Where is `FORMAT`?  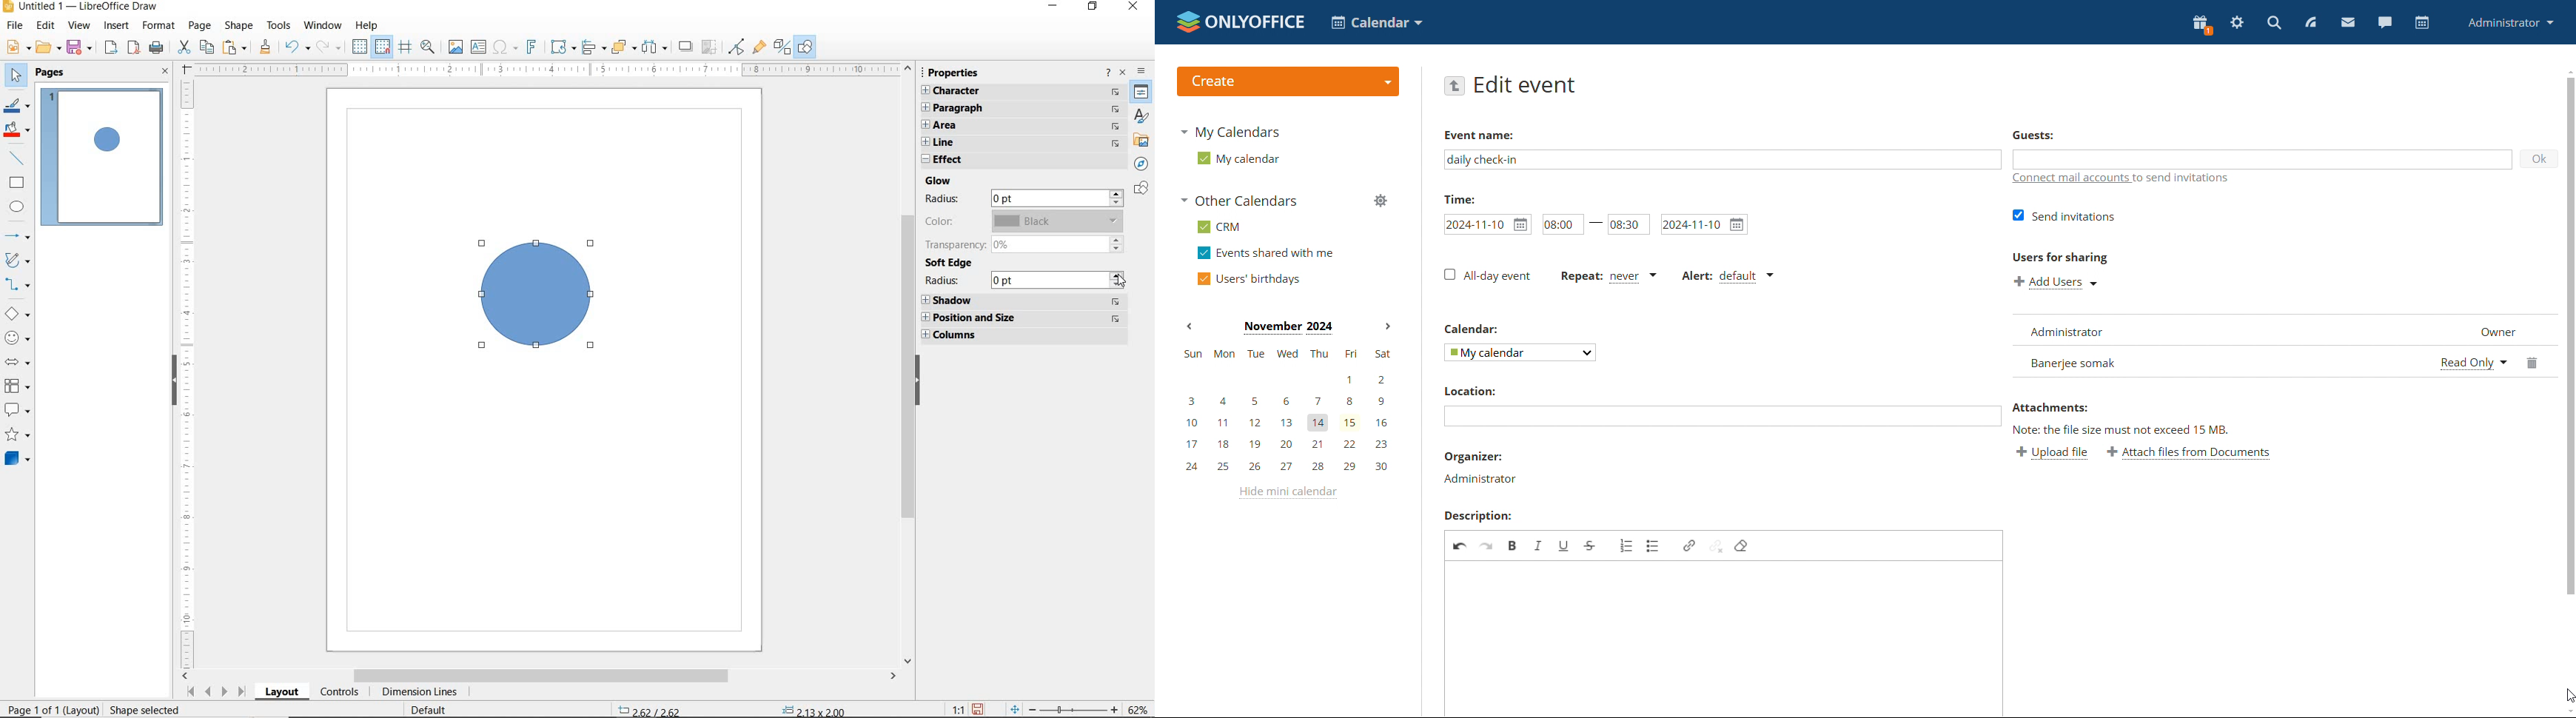
FORMAT is located at coordinates (160, 25).